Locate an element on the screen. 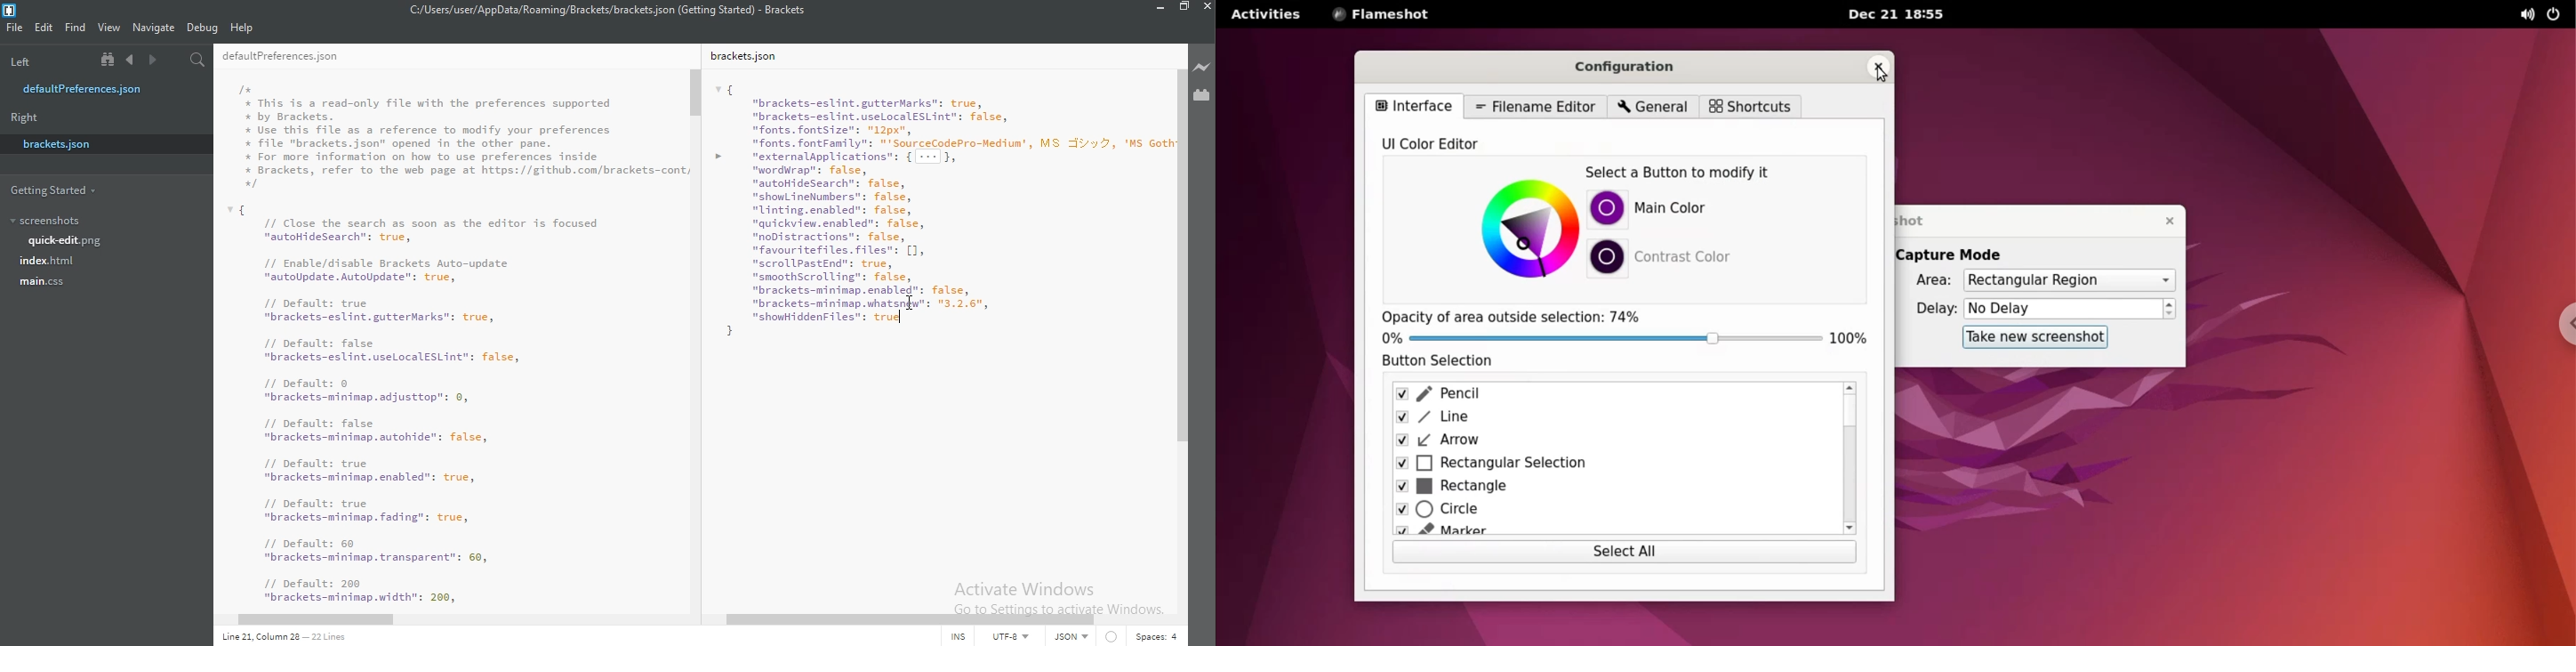 This screenshot has height=672, width=2576. main.css is located at coordinates (44, 286).